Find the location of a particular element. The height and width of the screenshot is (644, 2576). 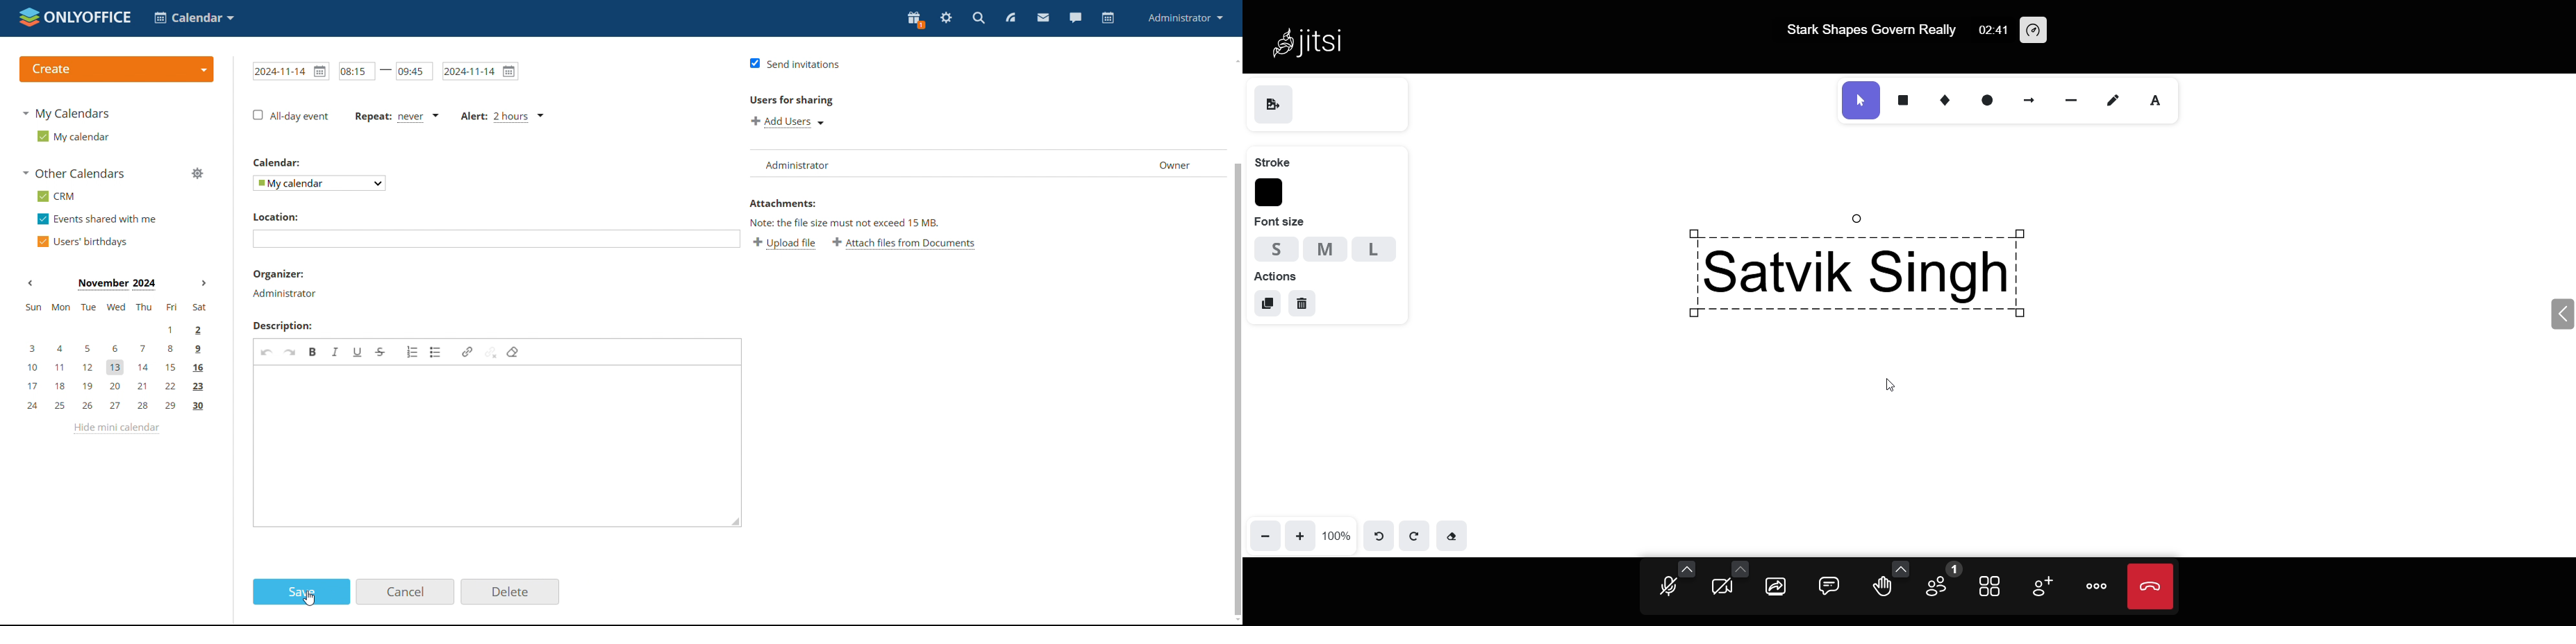

draw is located at coordinates (2117, 99).